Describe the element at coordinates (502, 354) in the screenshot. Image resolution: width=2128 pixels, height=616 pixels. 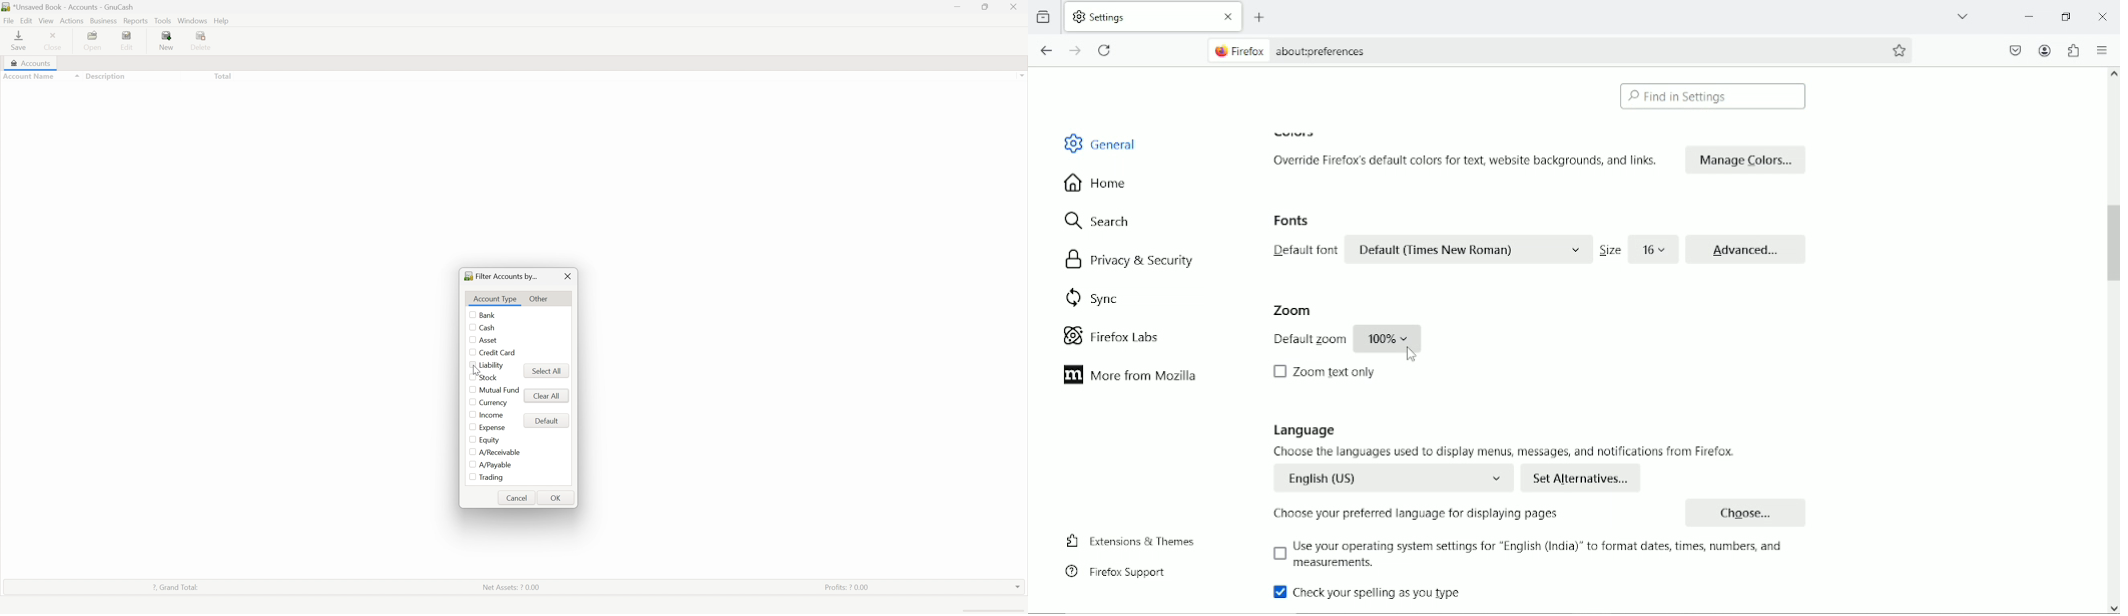
I see `Credit Card` at that location.